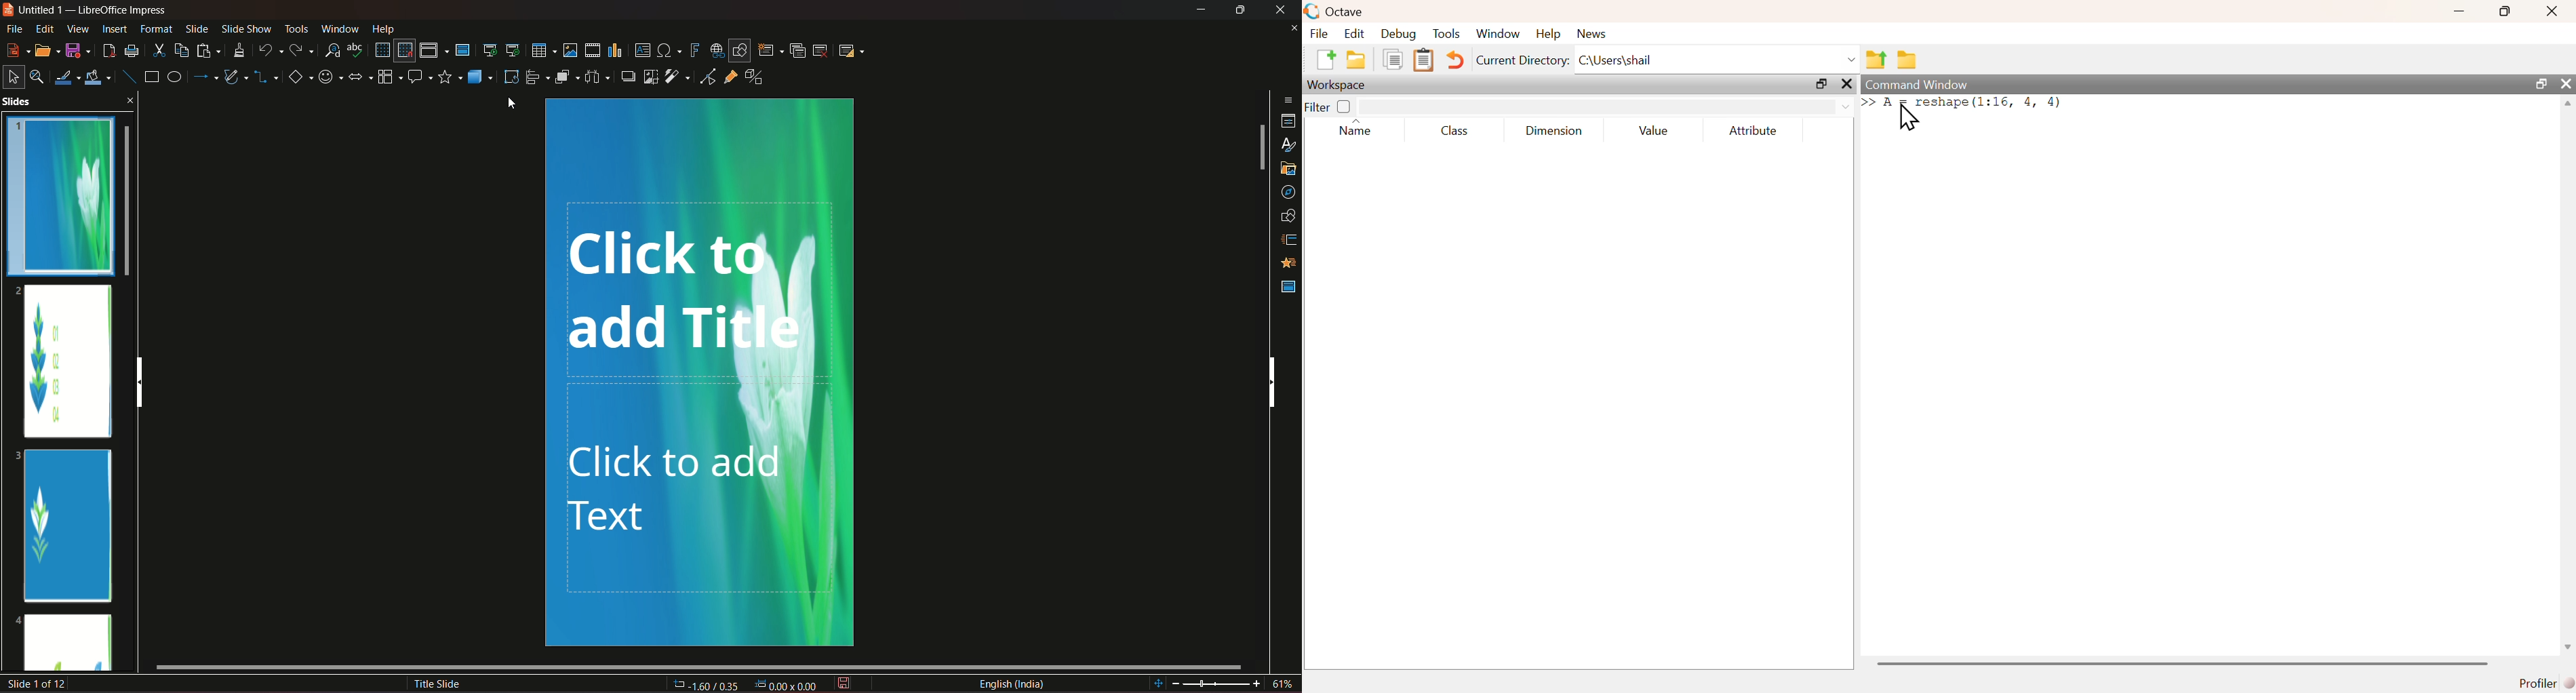 This screenshot has width=2576, height=700. I want to click on master slide, so click(464, 50).